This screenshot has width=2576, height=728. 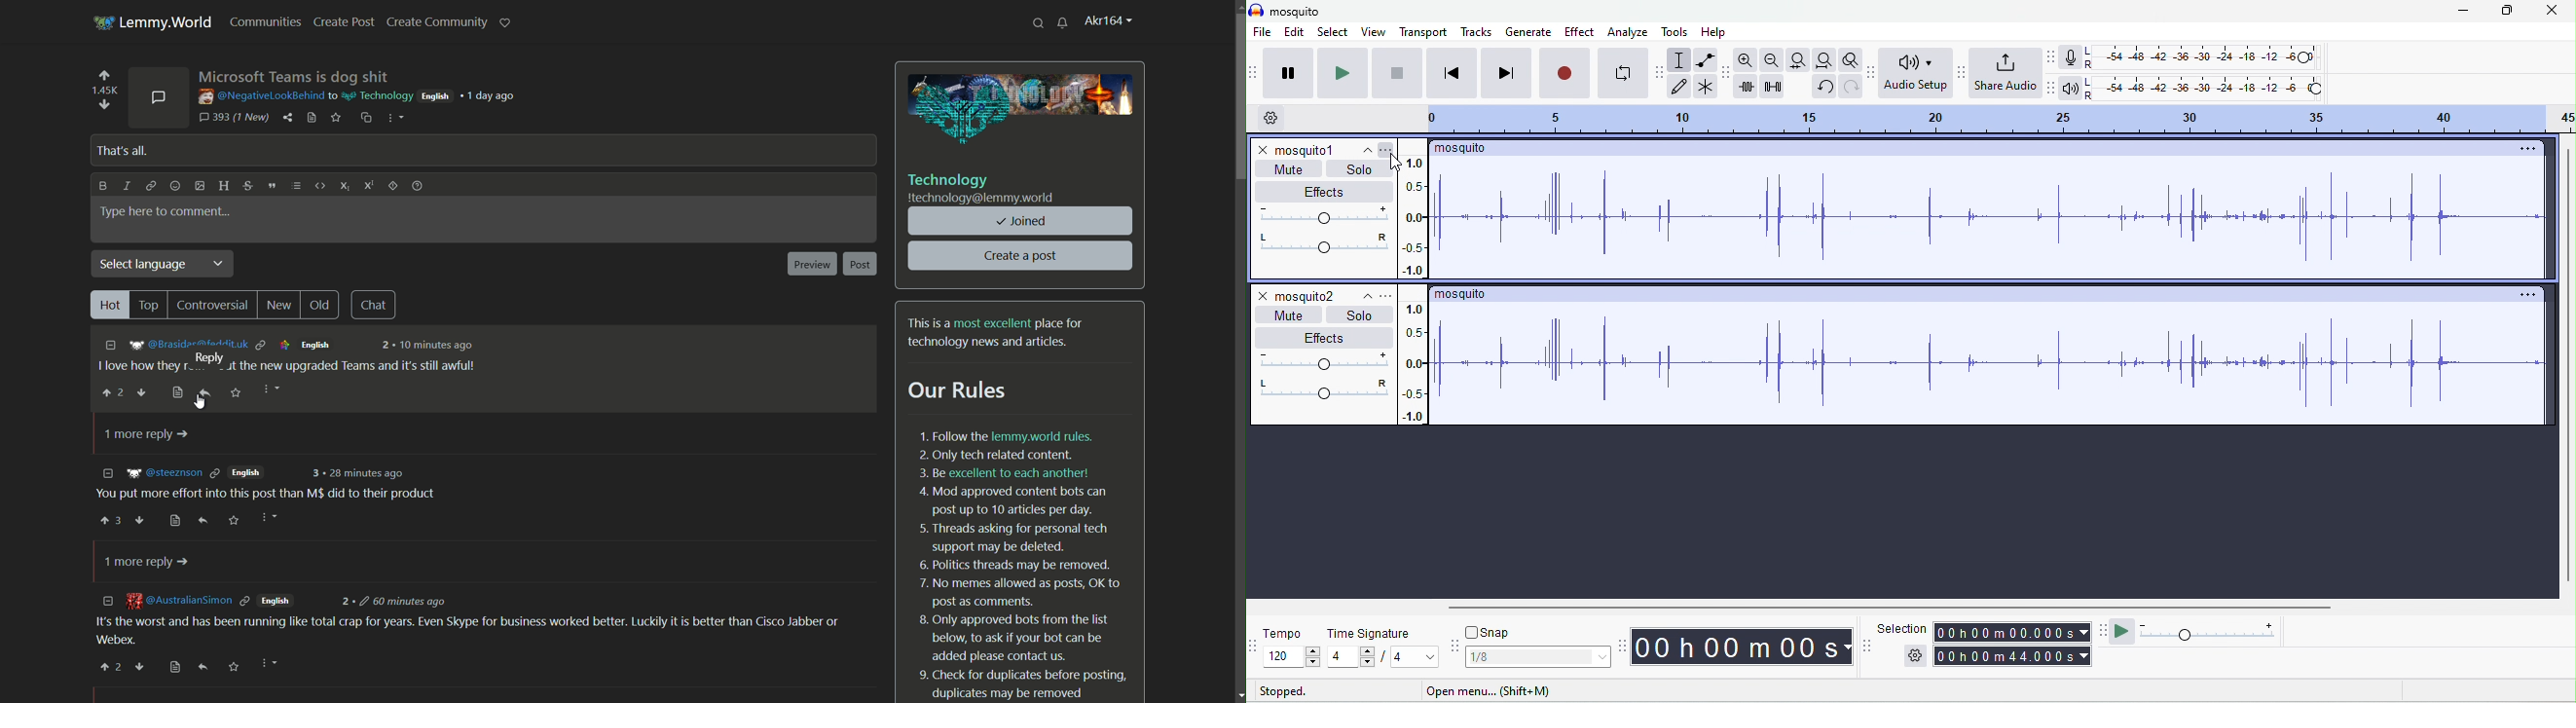 I want to click on total time, so click(x=2014, y=657).